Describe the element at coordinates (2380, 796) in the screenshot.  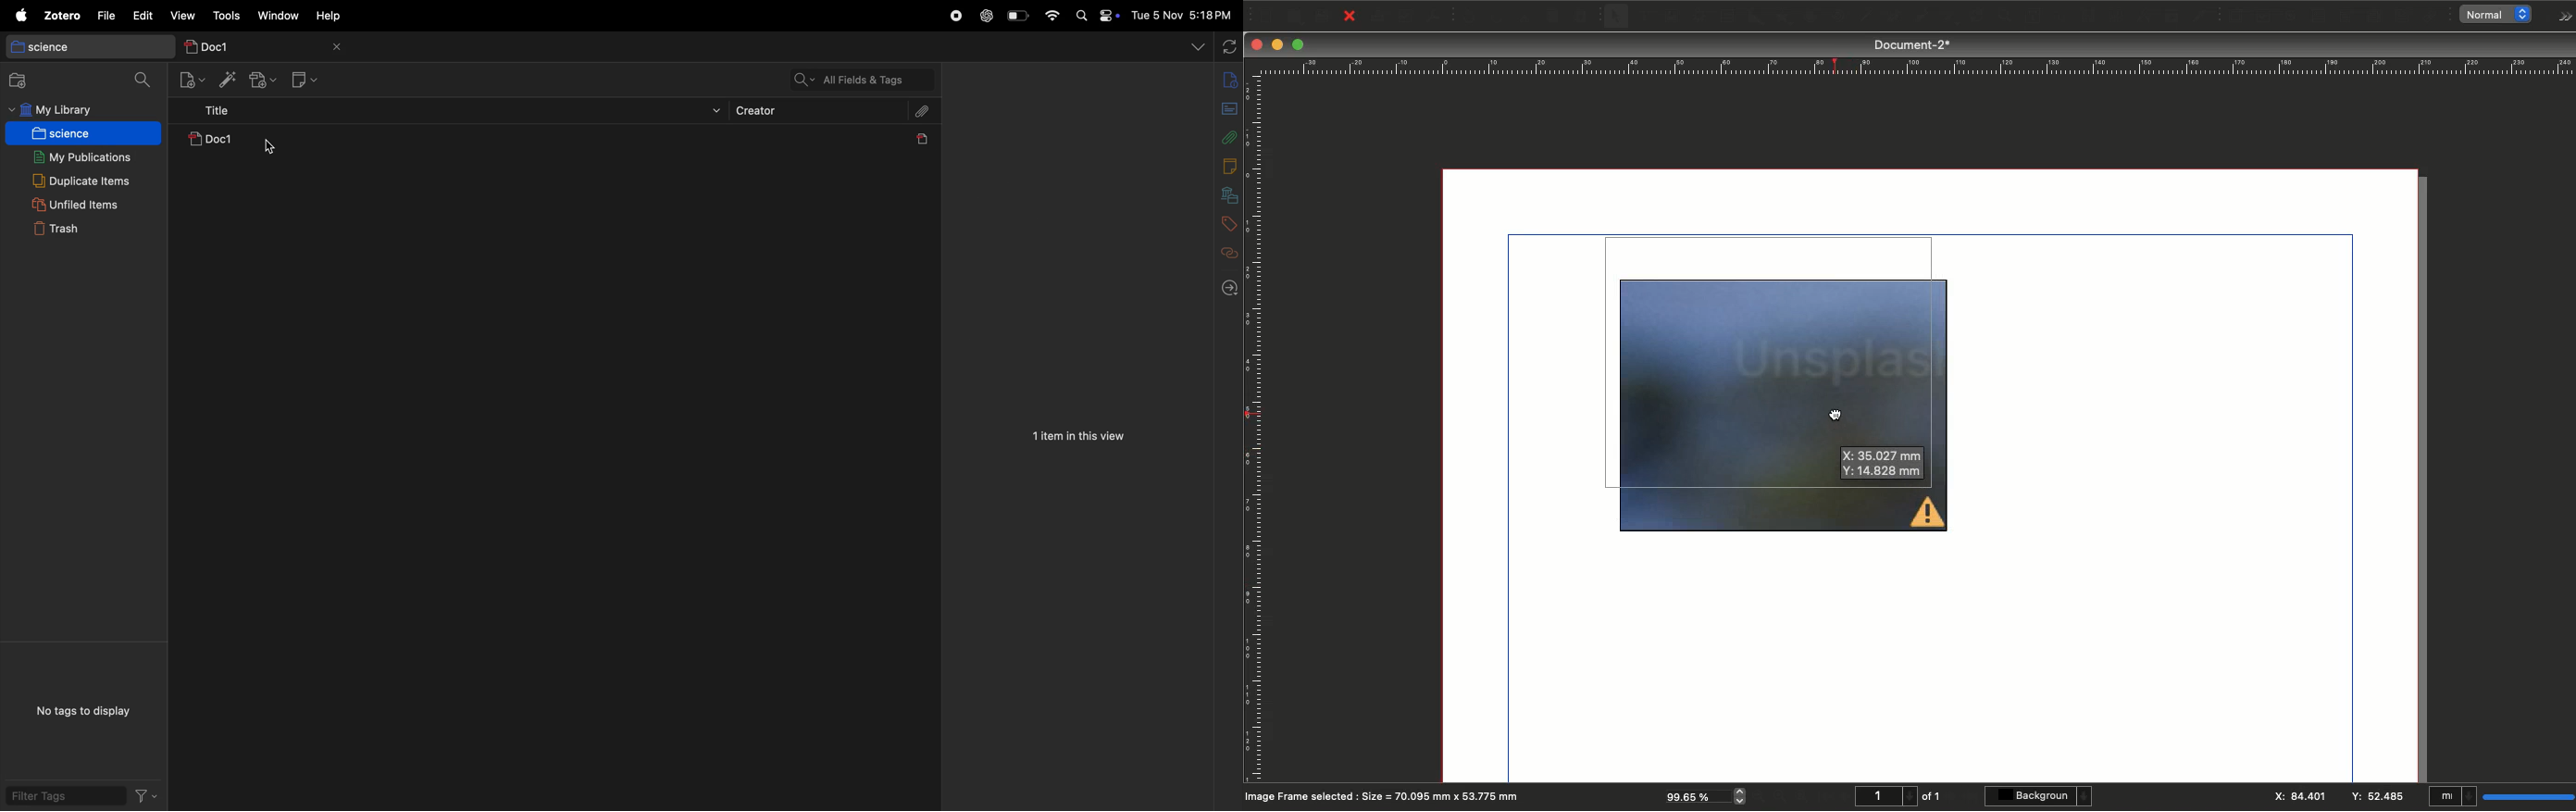
I see `Y: 52.485` at that location.